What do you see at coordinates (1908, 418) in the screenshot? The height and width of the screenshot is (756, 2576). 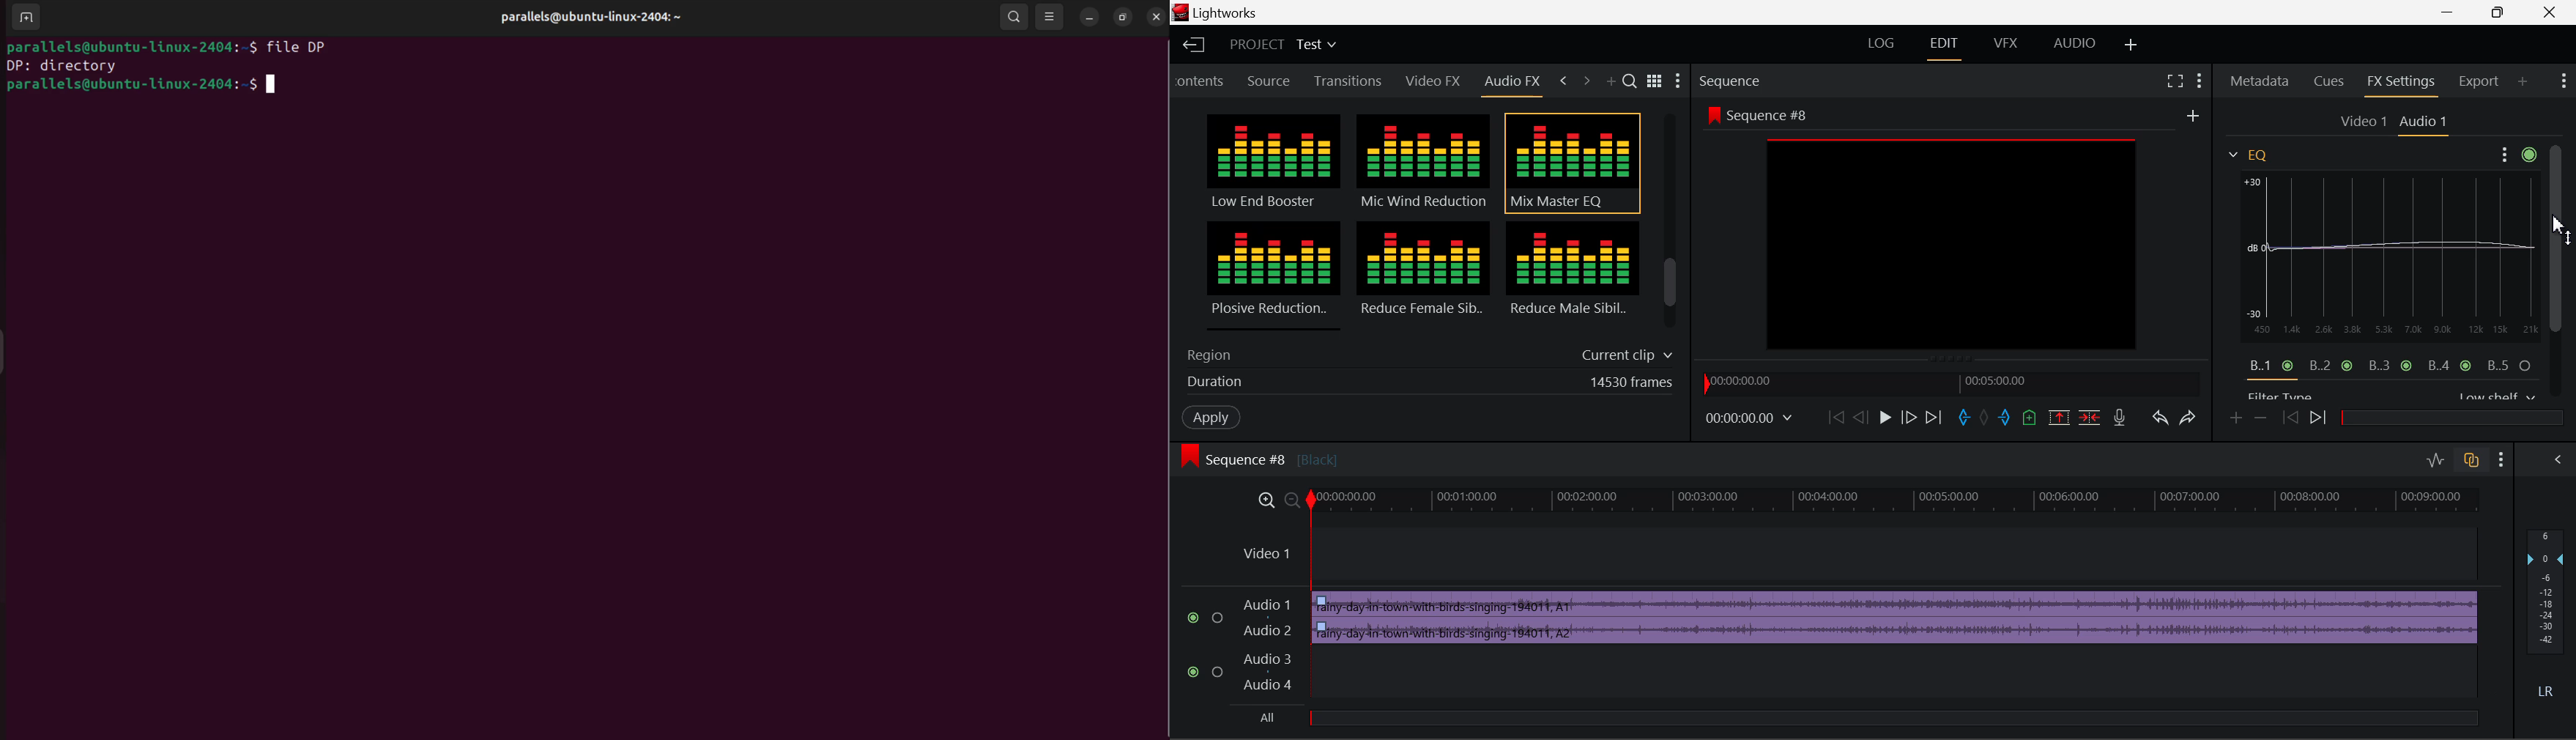 I see `Go Forward` at bounding box center [1908, 418].